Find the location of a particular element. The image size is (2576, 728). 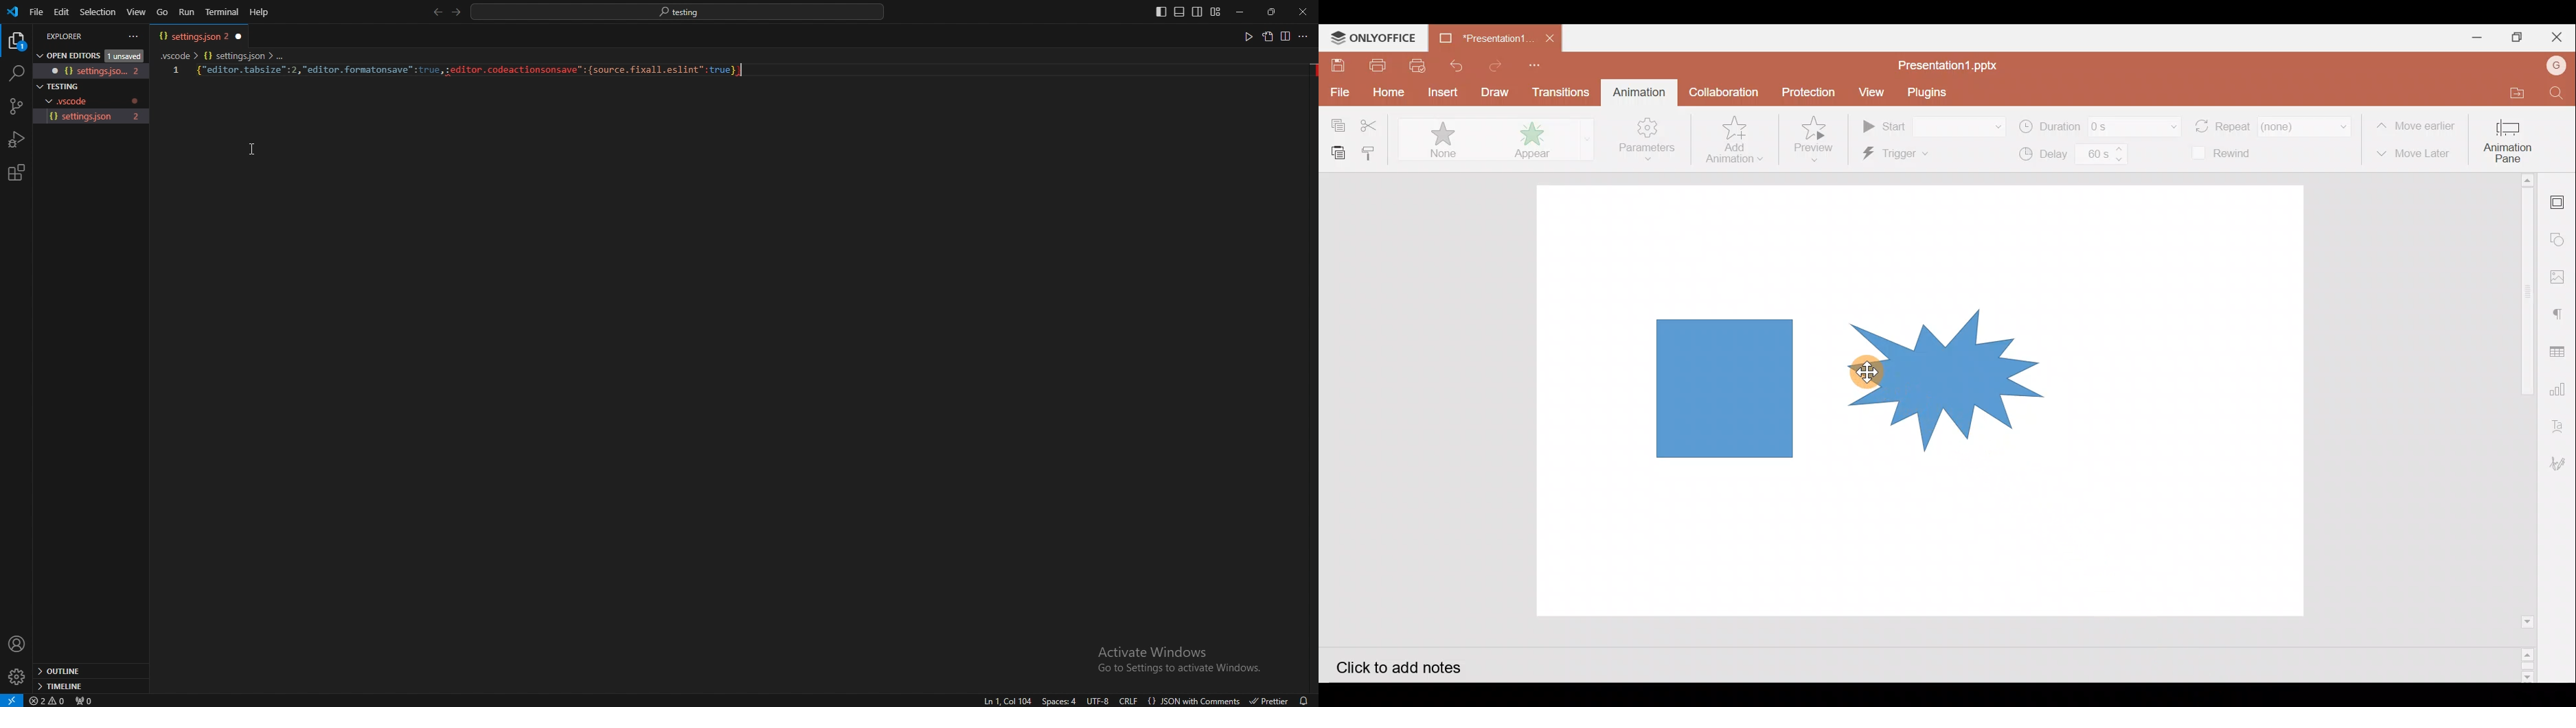

Draw is located at coordinates (1496, 90).